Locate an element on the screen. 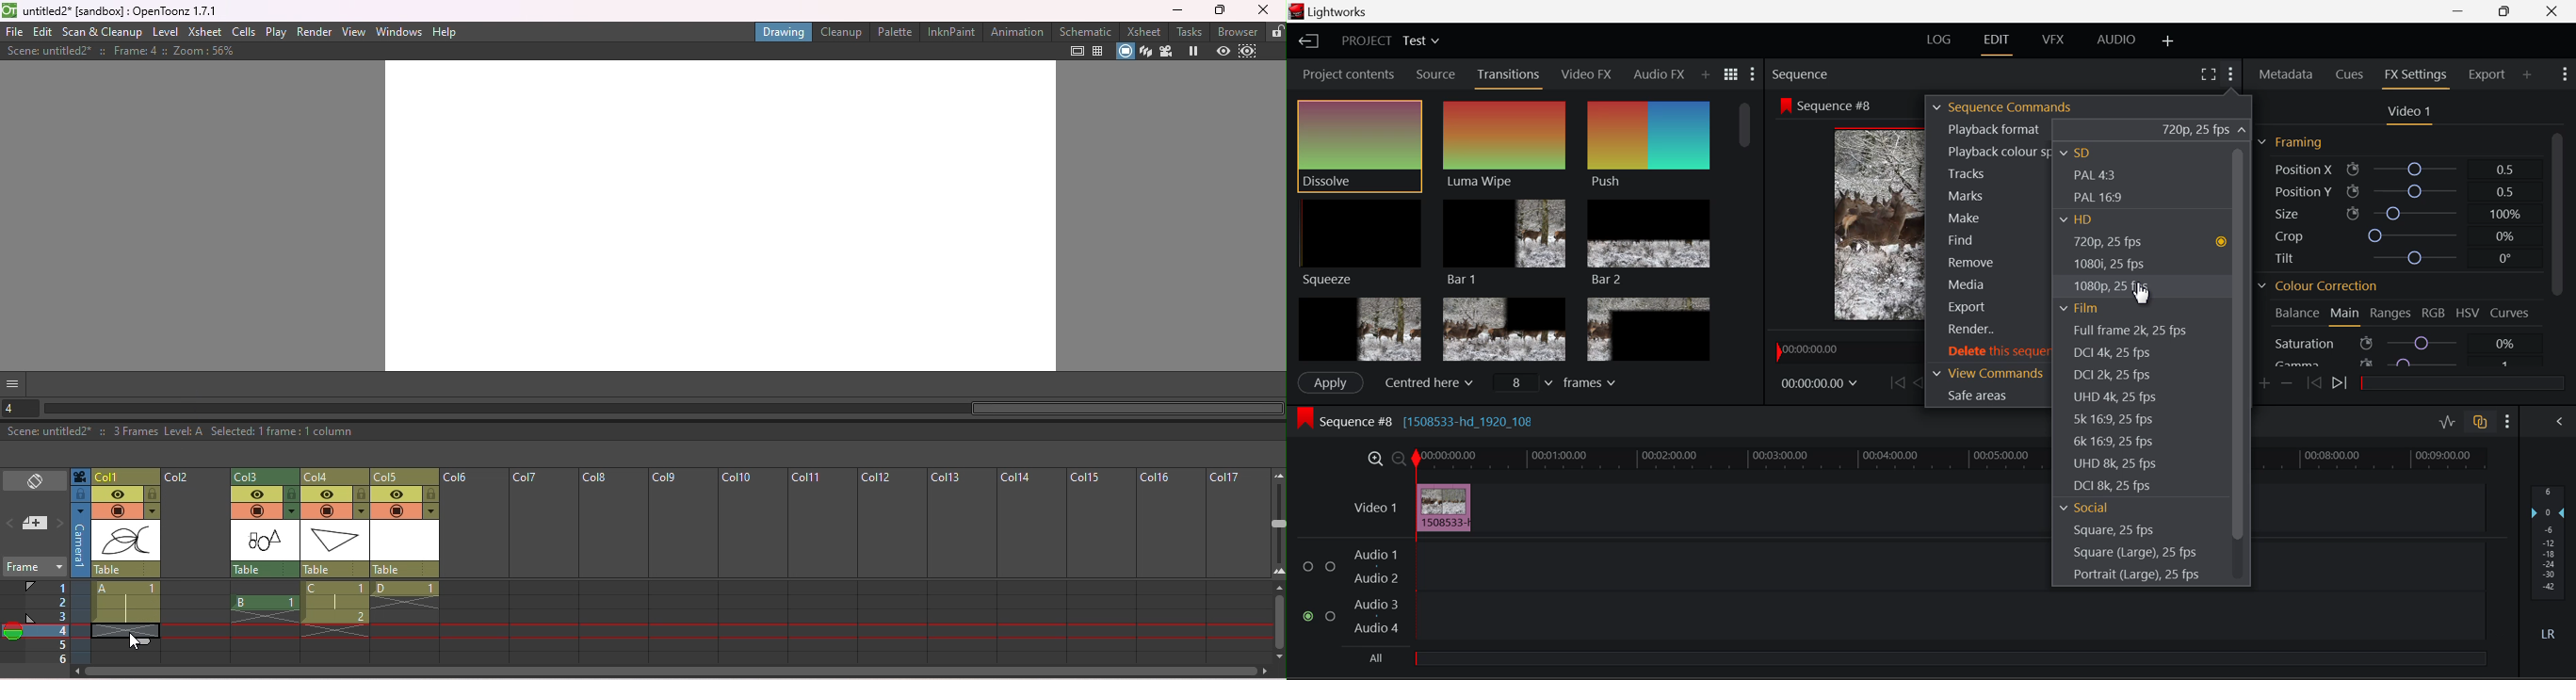 The image size is (2576, 700). Project Timeline Navigator is located at coordinates (1844, 350).